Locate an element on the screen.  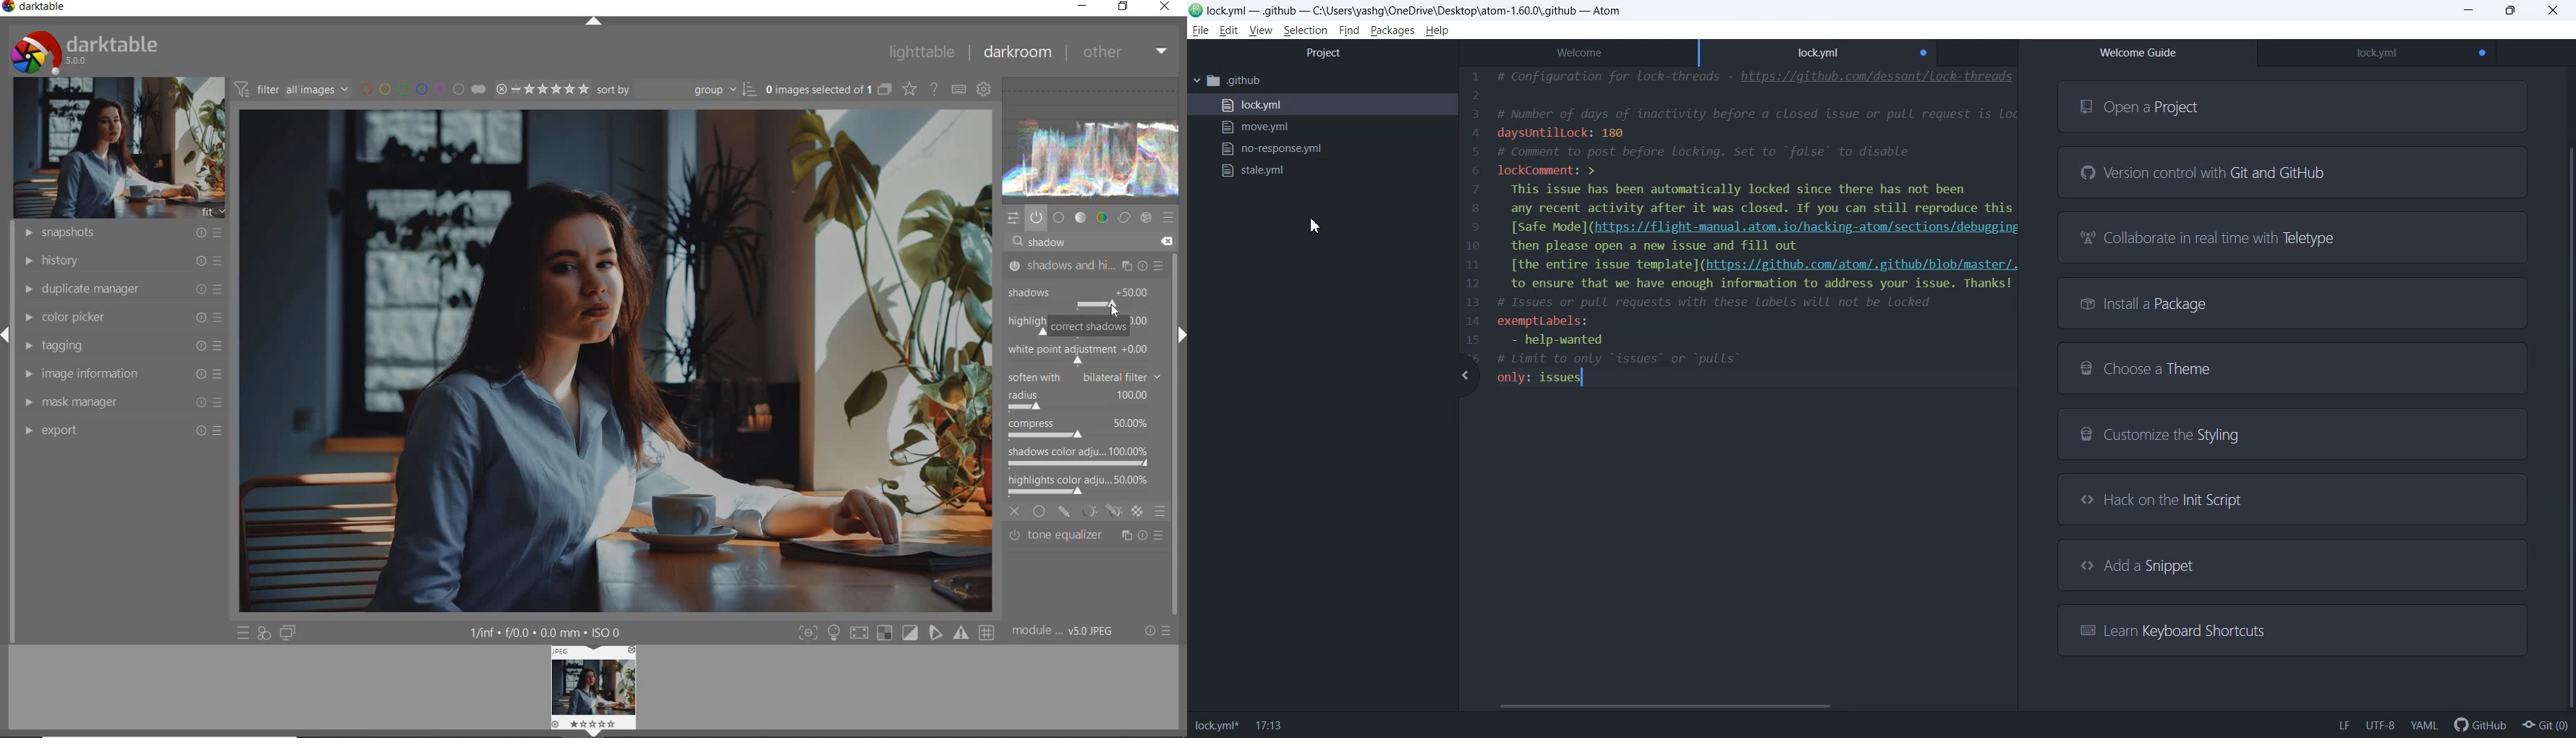
duplicate manager is located at coordinates (119, 289).